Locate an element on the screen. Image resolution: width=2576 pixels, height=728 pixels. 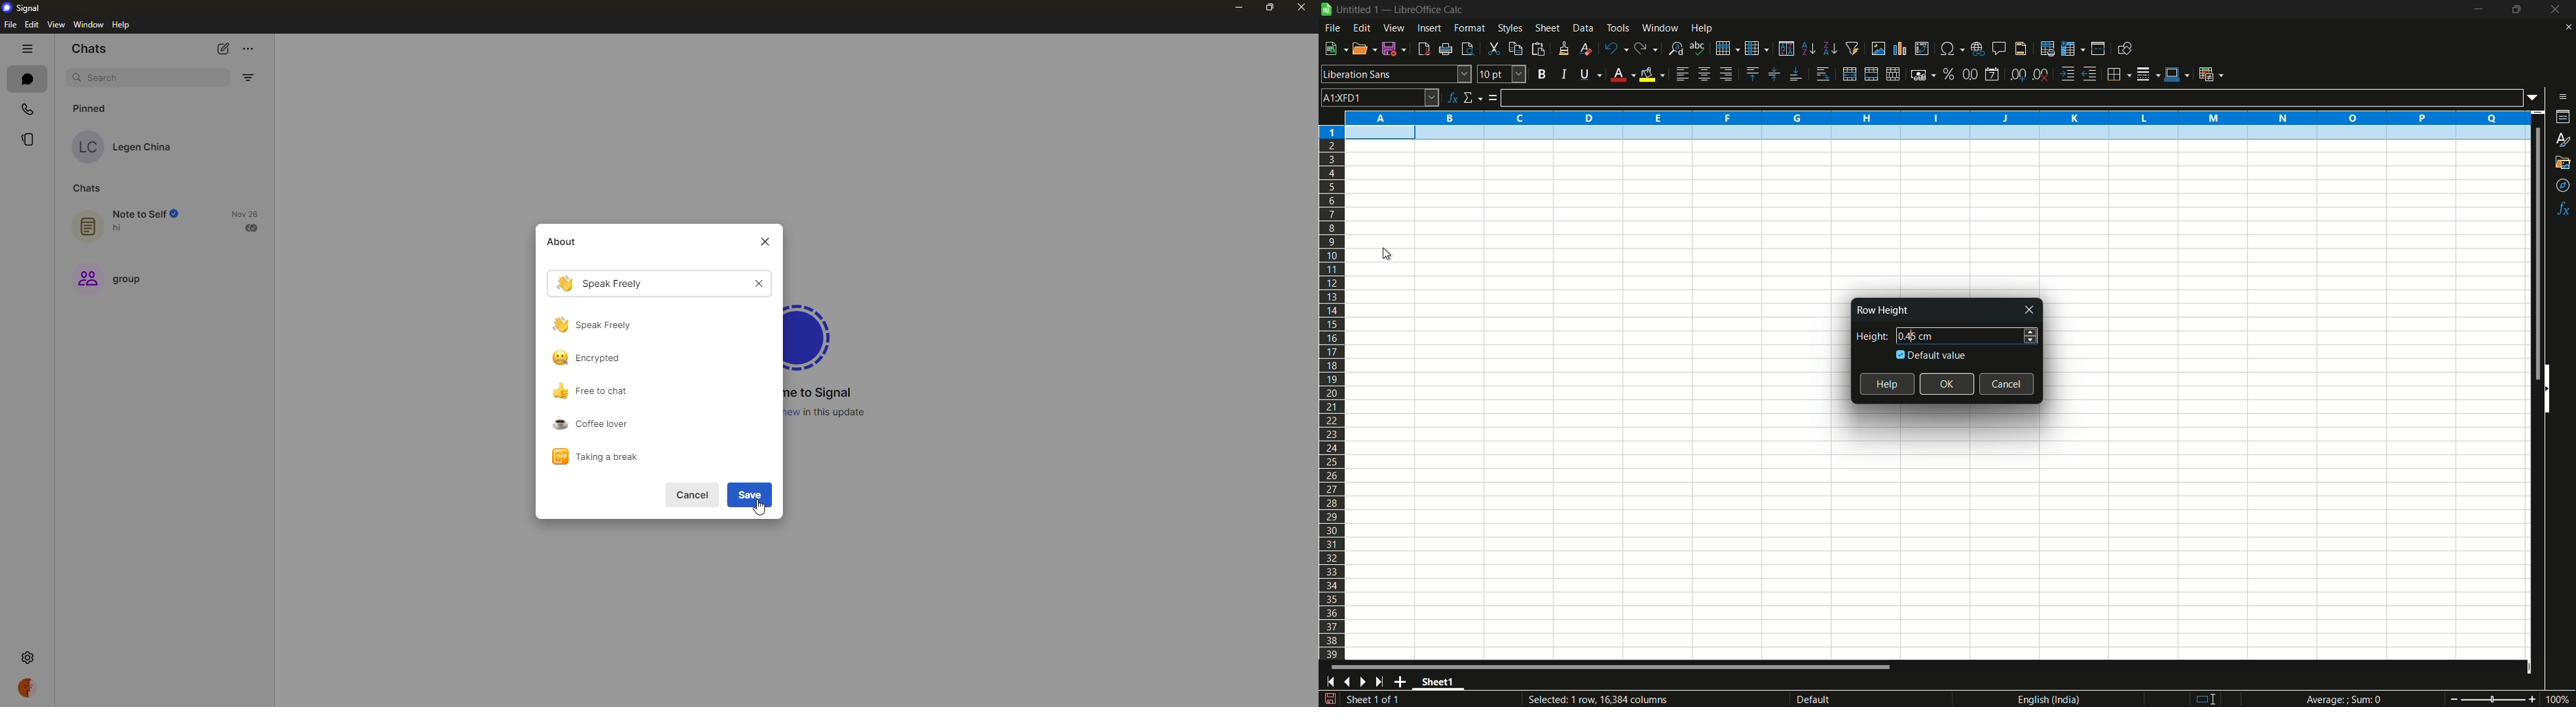
edit is located at coordinates (32, 25).